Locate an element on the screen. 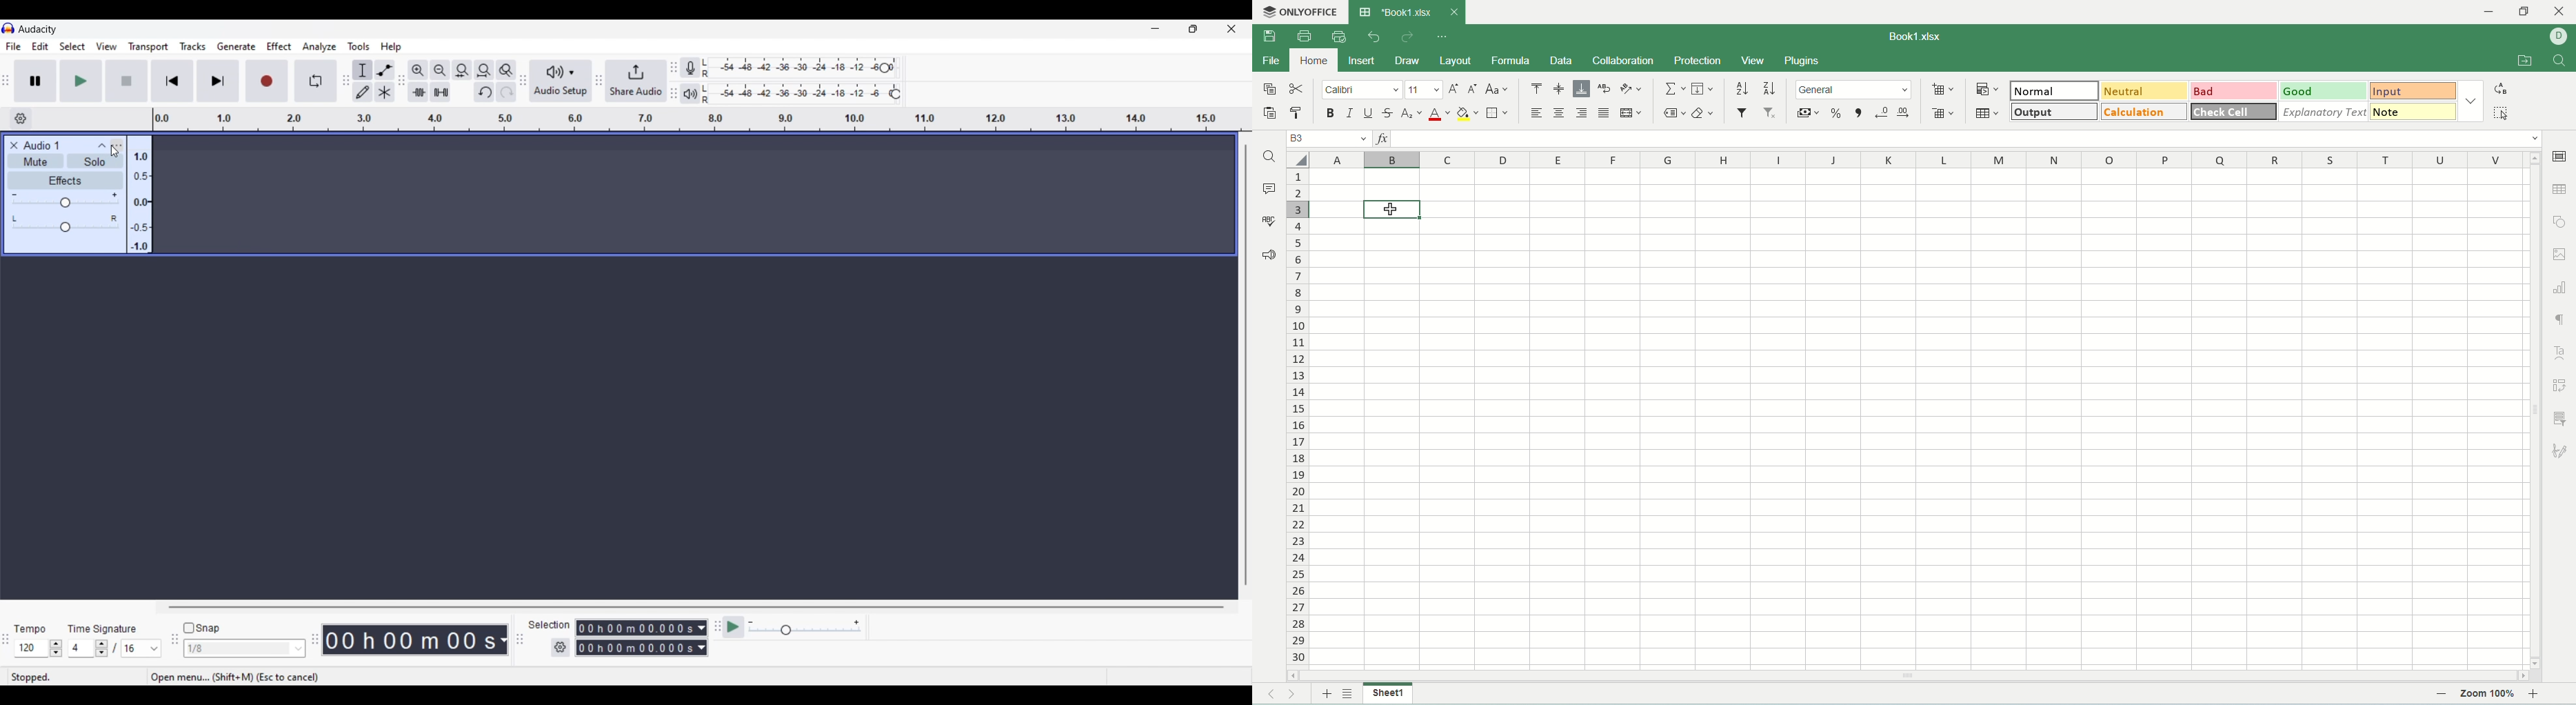 The height and width of the screenshot is (728, 2576). Slider to change playback speed is located at coordinates (805, 631).